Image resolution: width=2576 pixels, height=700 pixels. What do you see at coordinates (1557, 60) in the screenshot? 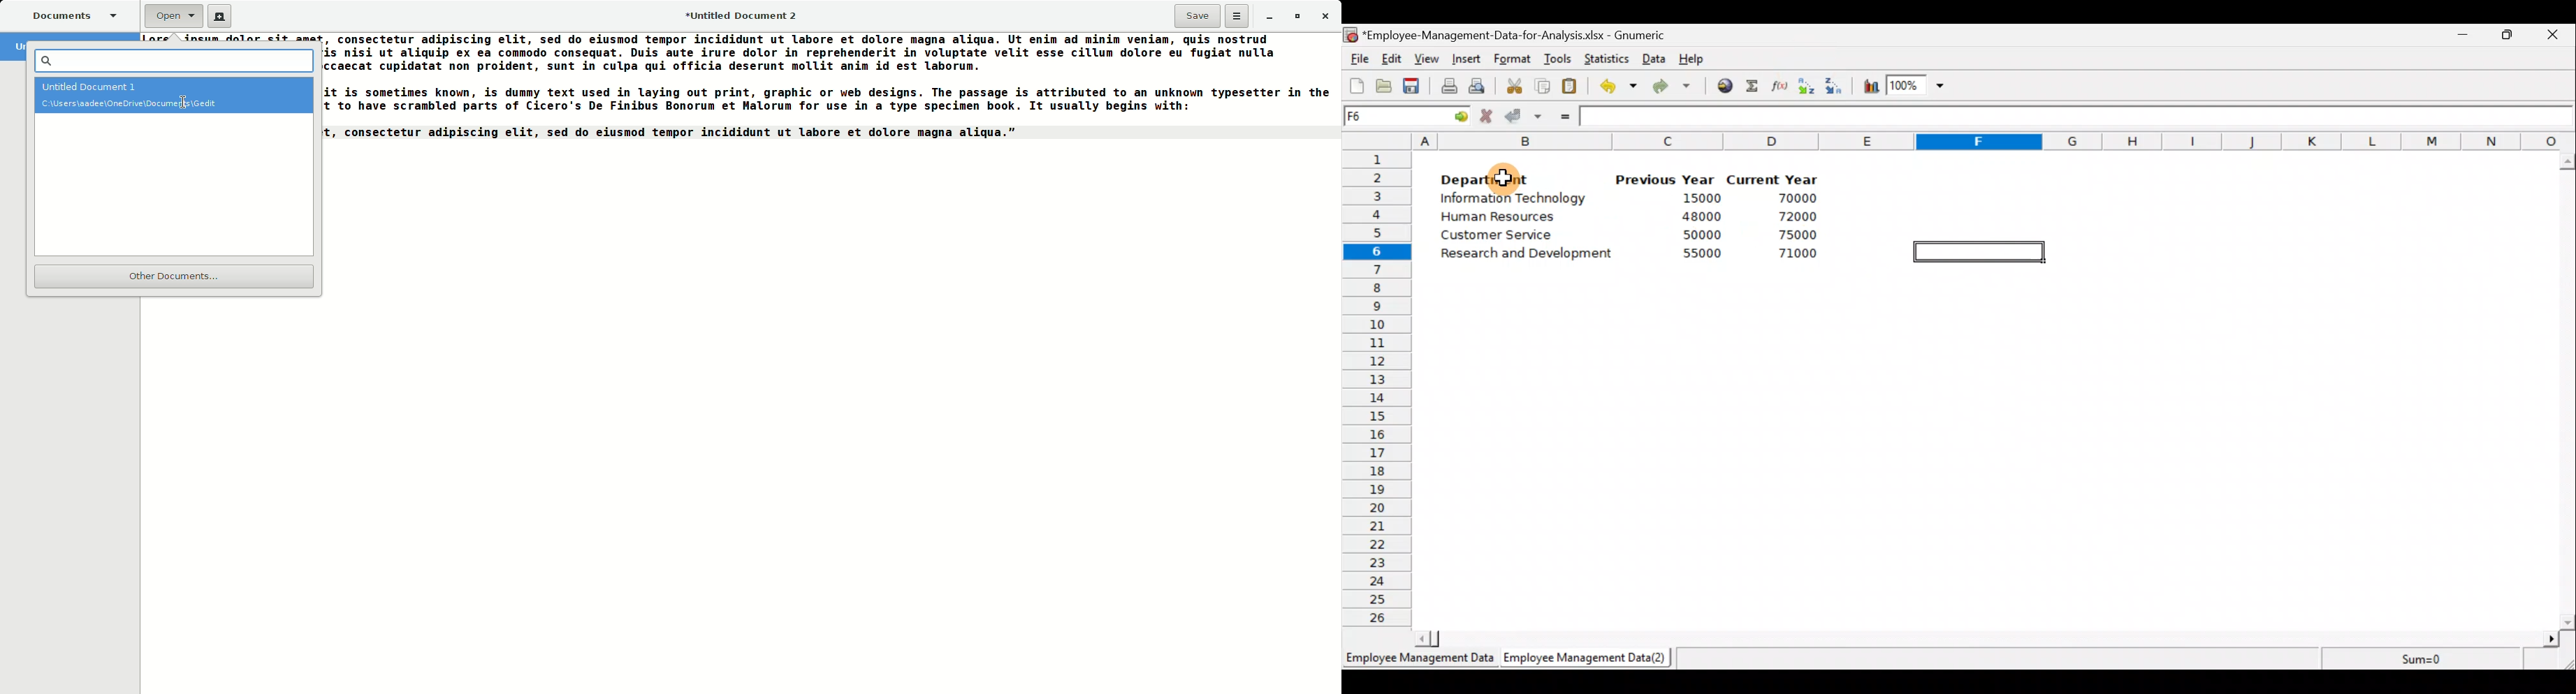
I see `Tools` at bounding box center [1557, 60].